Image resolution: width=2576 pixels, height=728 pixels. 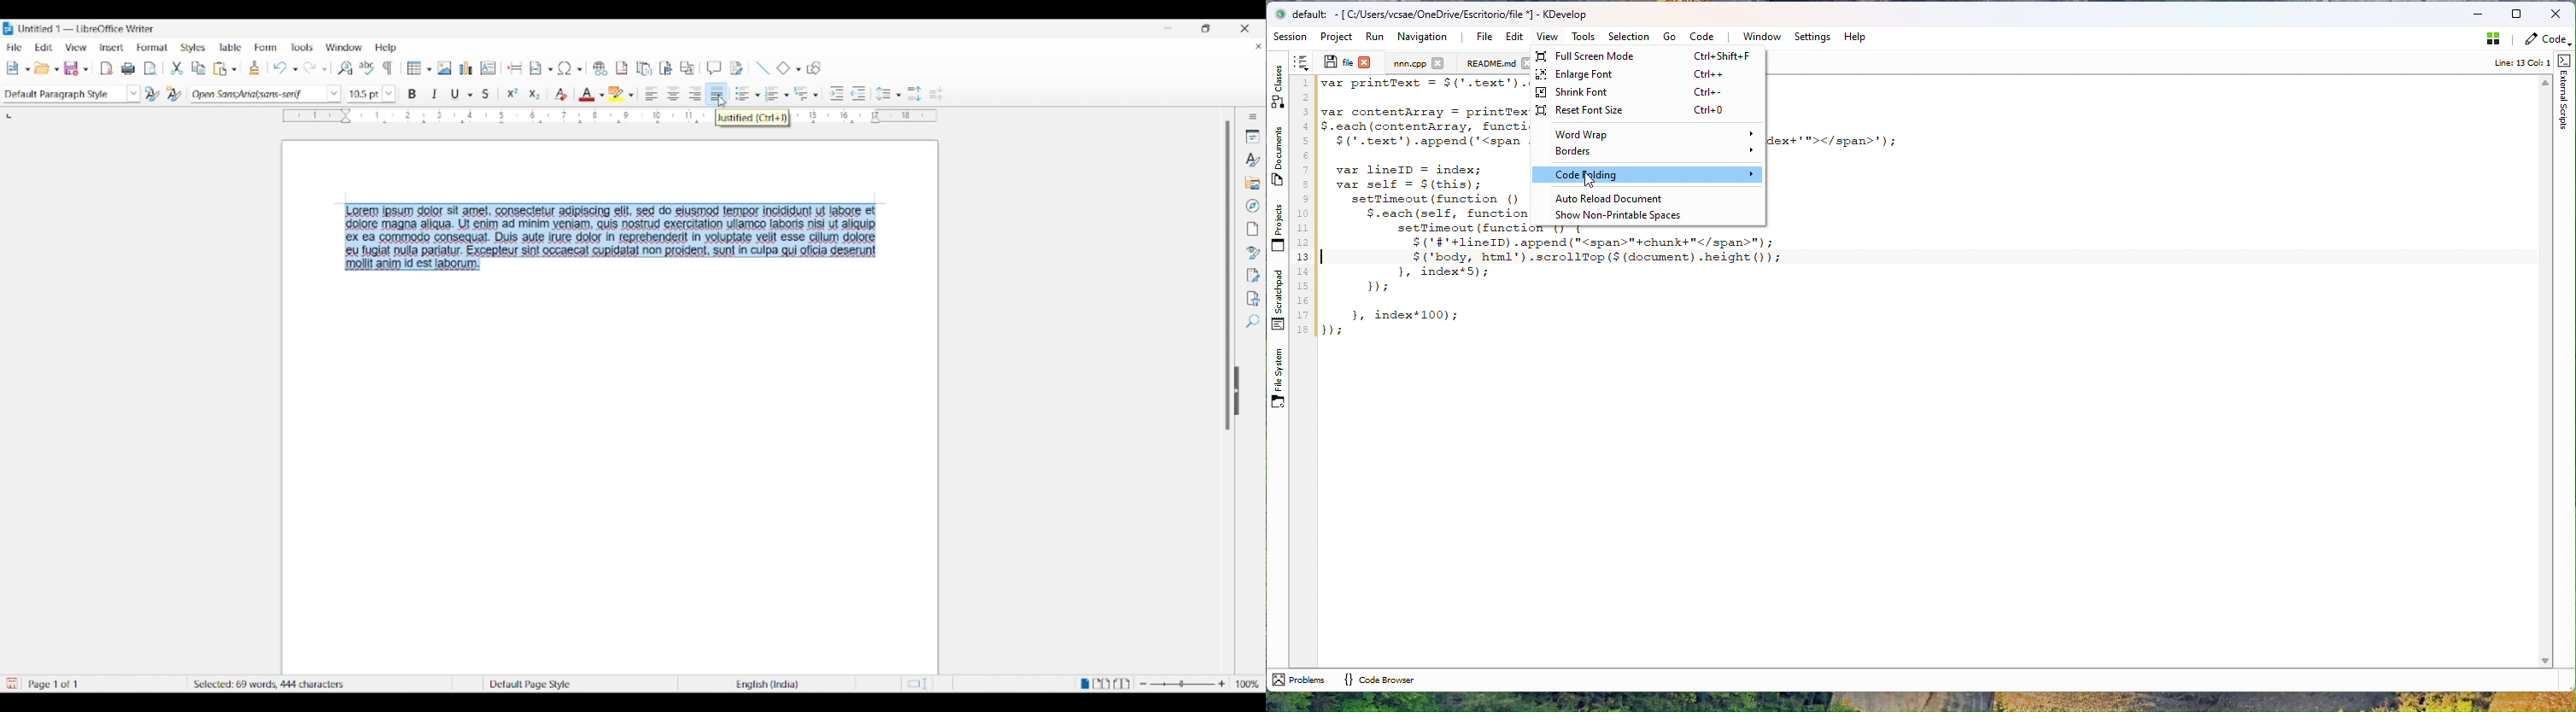 What do you see at coordinates (1254, 276) in the screenshot?
I see `Manage changes` at bounding box center [1254, 276].